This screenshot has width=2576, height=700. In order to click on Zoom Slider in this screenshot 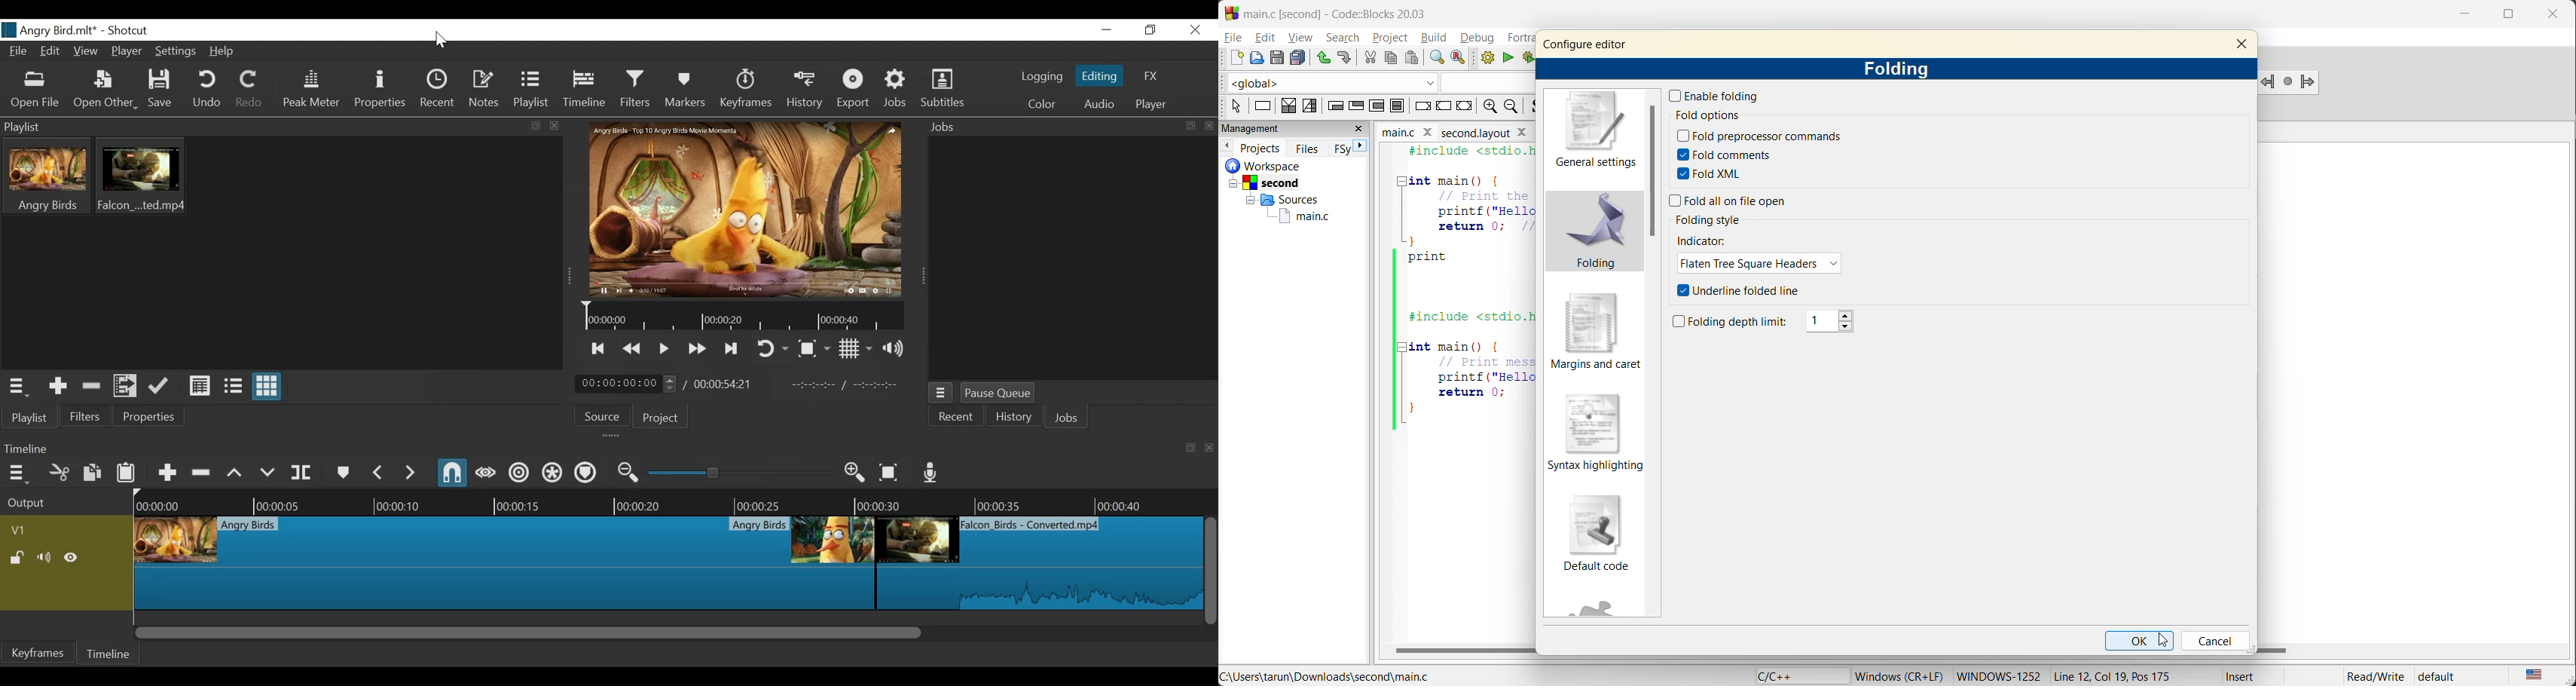, I will do `click(742, 473)`.